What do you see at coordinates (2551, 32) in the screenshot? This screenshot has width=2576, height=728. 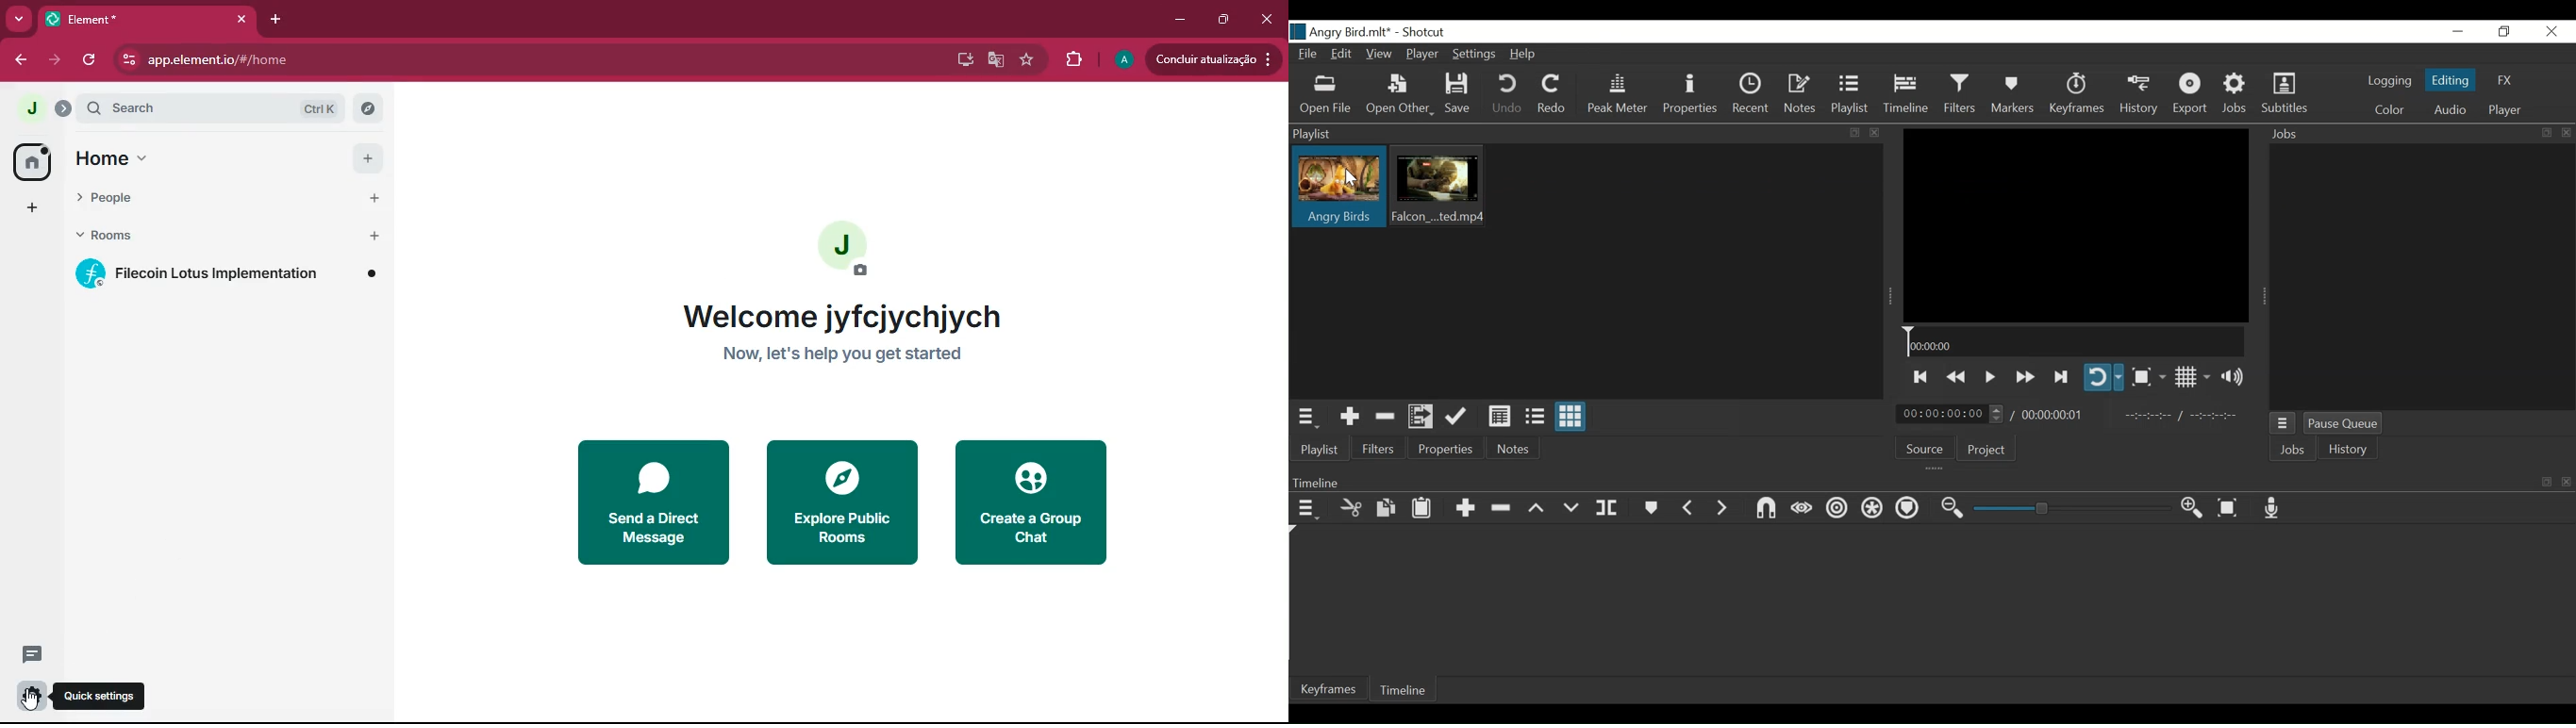 I see `Close` at bounding box center [2551, 32].